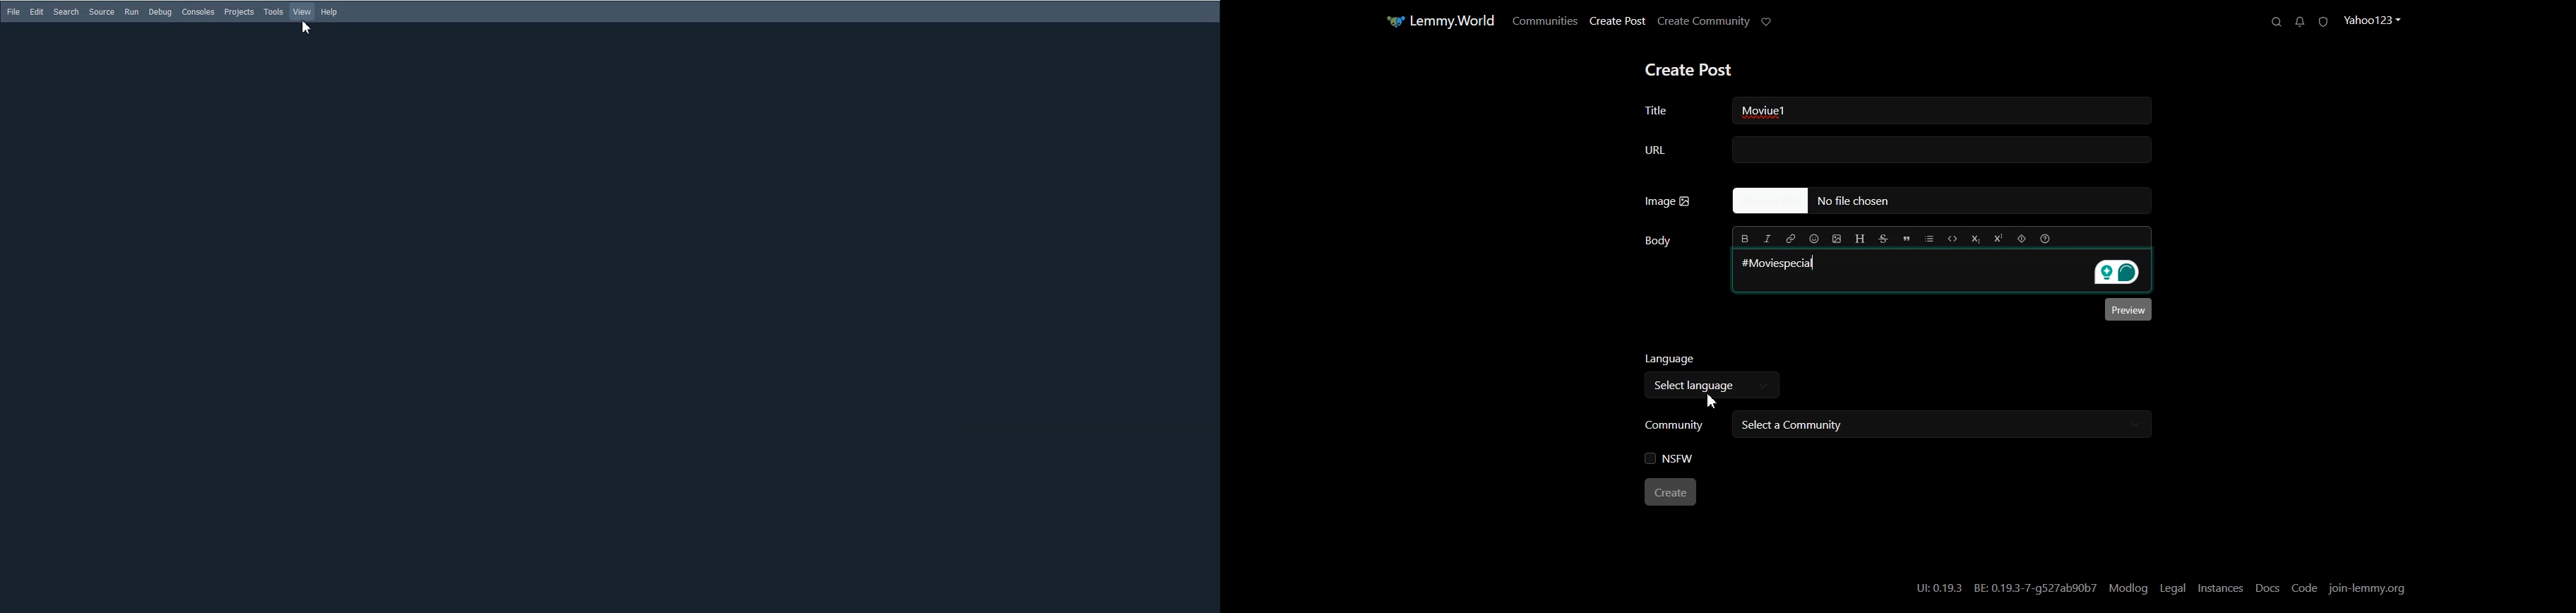 This screenshot has height=616, width=2576. What do you see at coordinates (1928, 239) in the screenshot?
I see `List` at bounding box center [1928, 239].